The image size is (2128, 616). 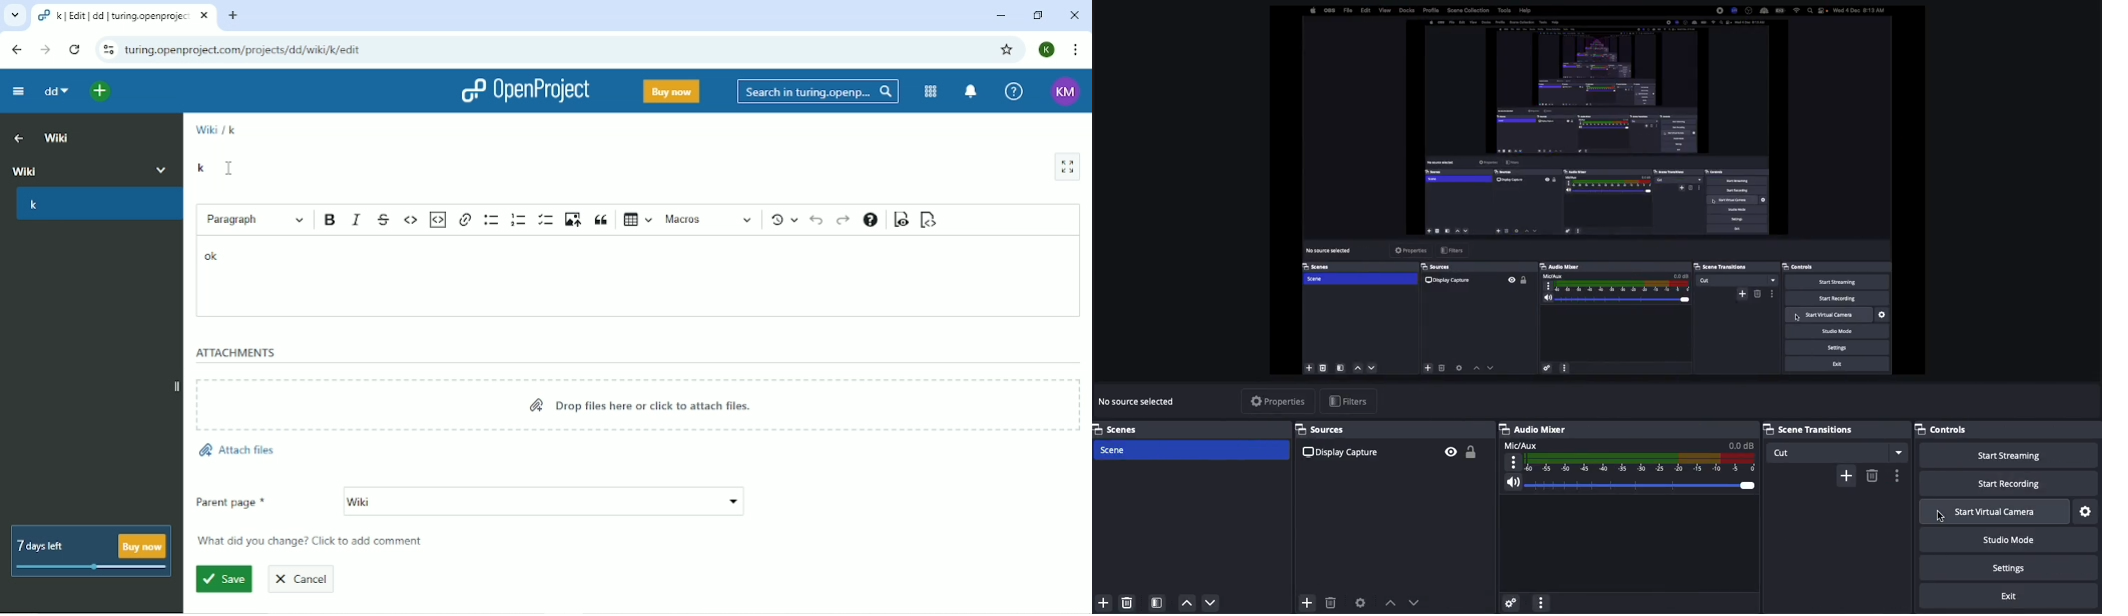 What do you see at coordinates (2085, 509) in the screenshot?
I see `Settings` at bounding box center [2085, 509].